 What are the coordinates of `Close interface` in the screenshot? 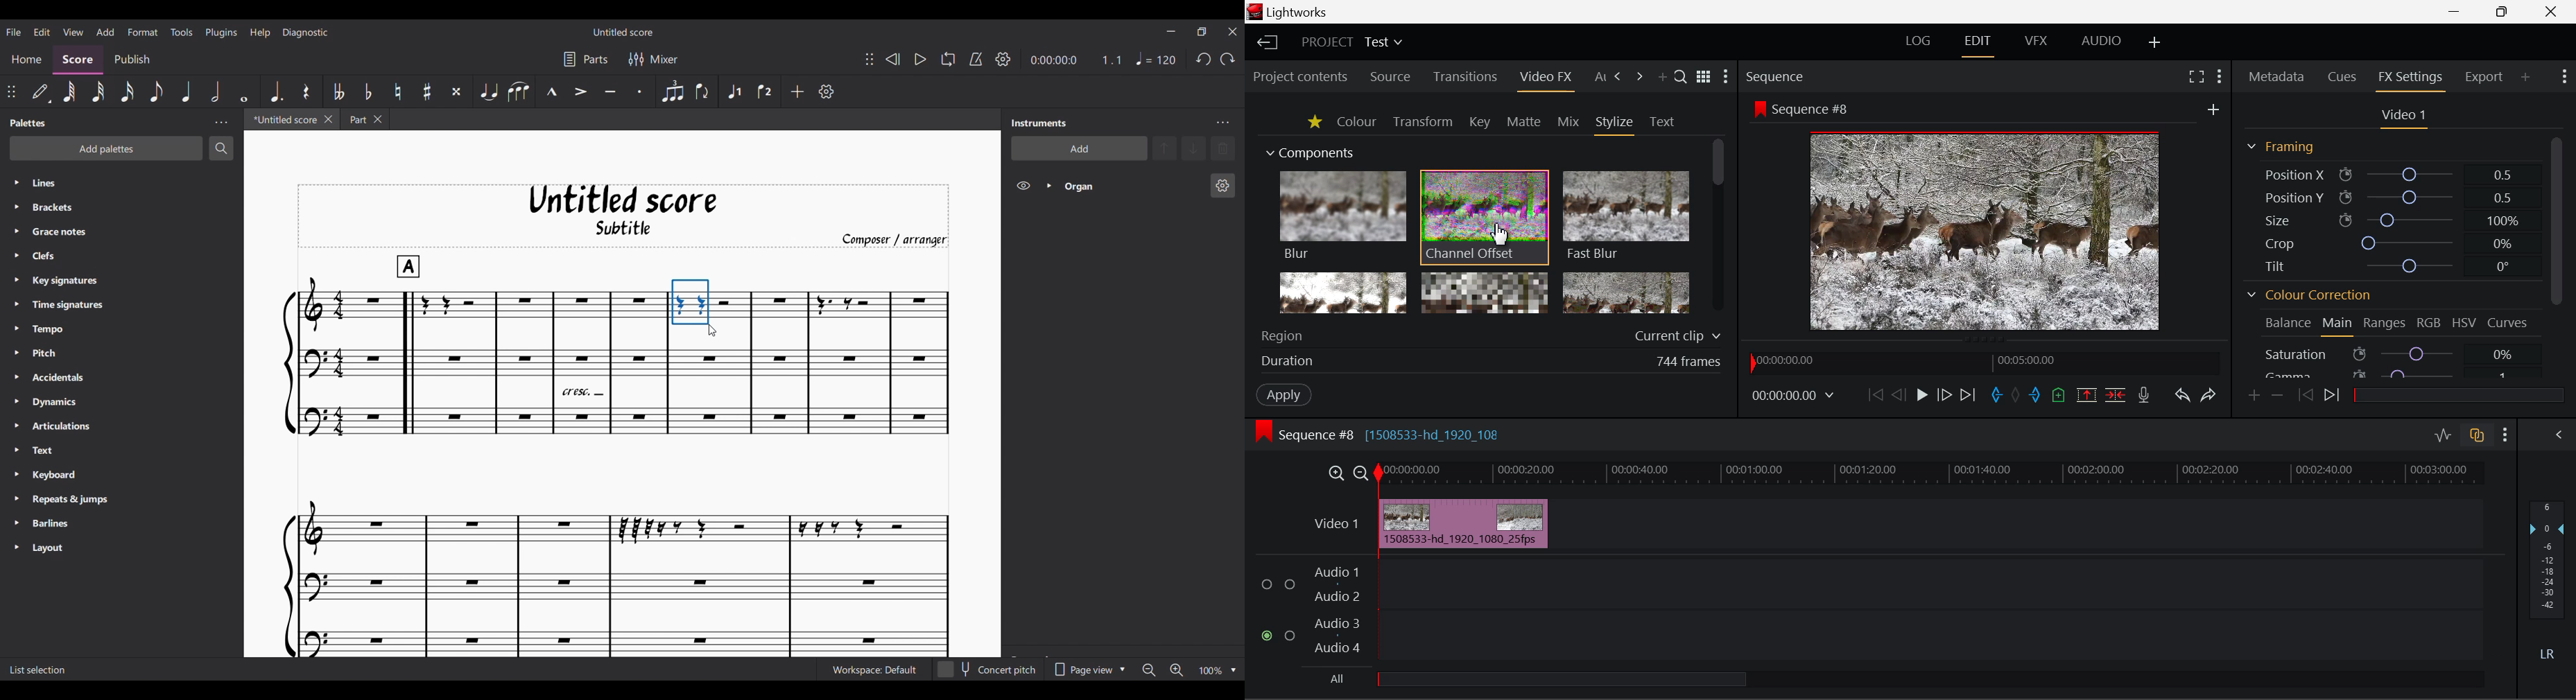 It's located at (1233, 31).